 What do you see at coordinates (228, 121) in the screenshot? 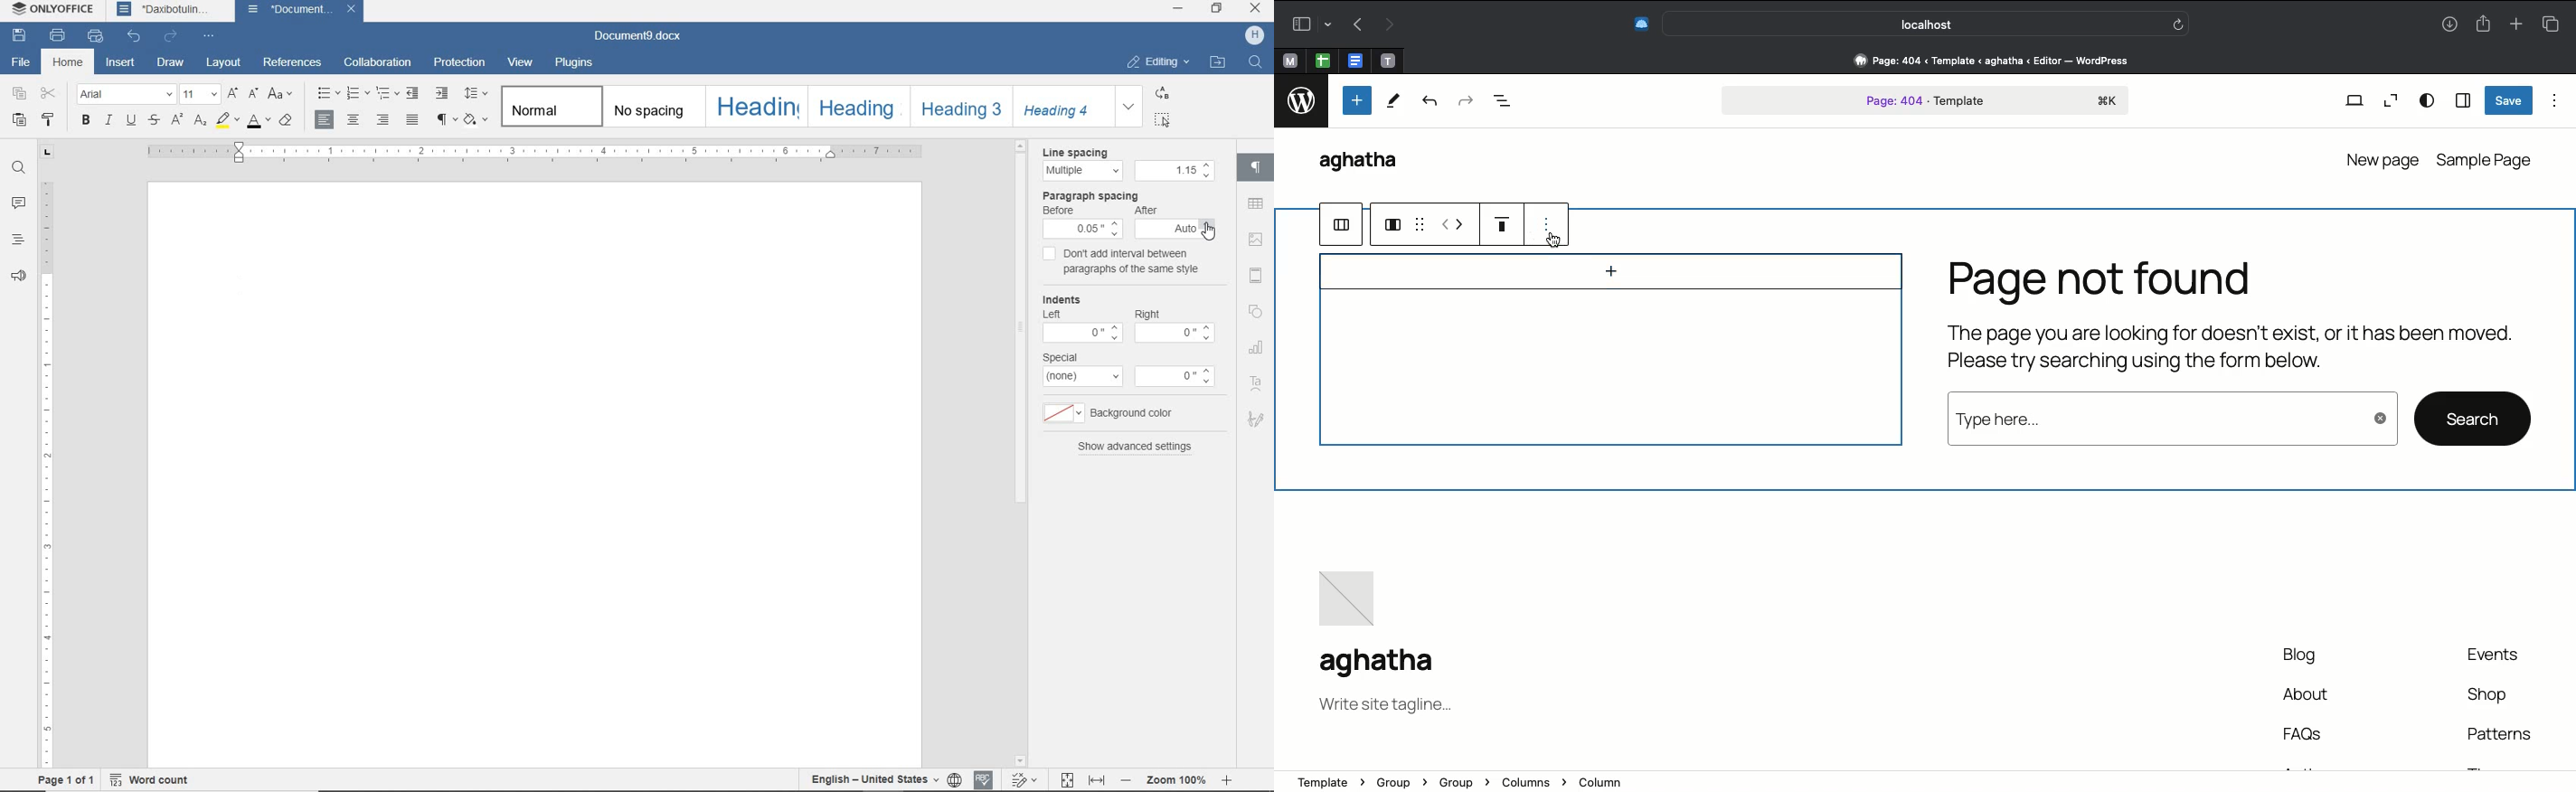
I see `highlight color` at bounding box center [228, 121].